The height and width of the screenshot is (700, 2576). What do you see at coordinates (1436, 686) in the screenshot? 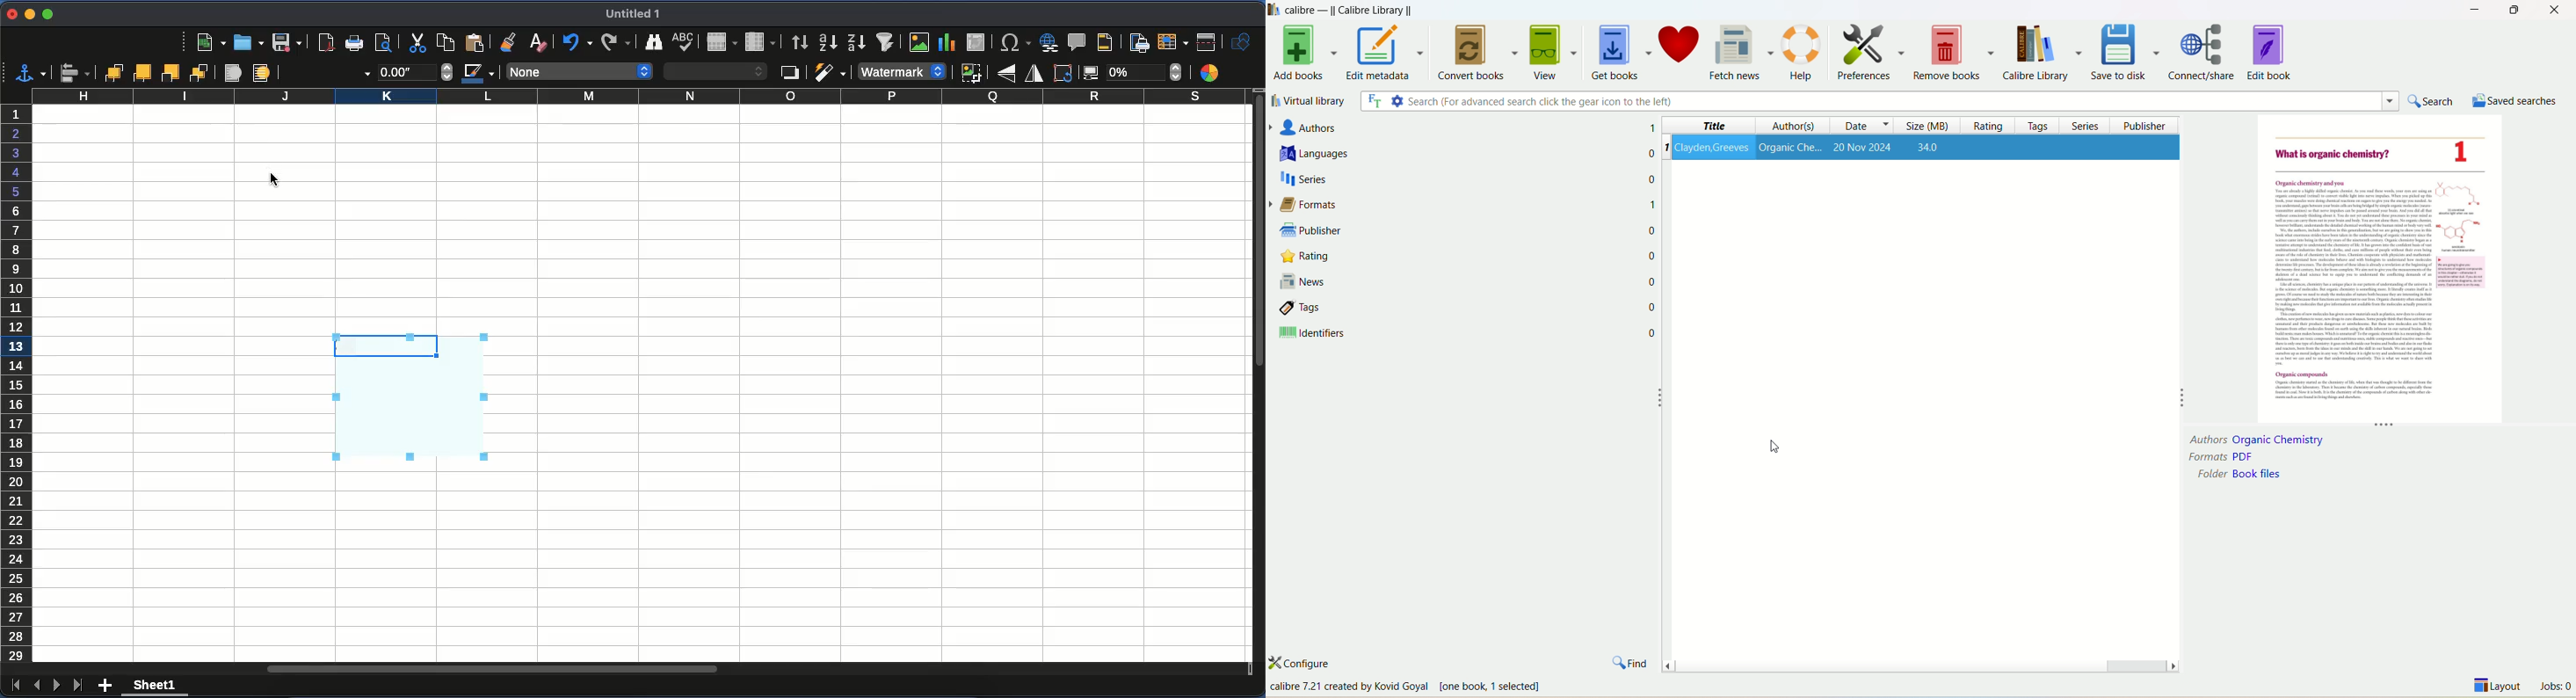
I see `` at bounding box center [1436, 686].